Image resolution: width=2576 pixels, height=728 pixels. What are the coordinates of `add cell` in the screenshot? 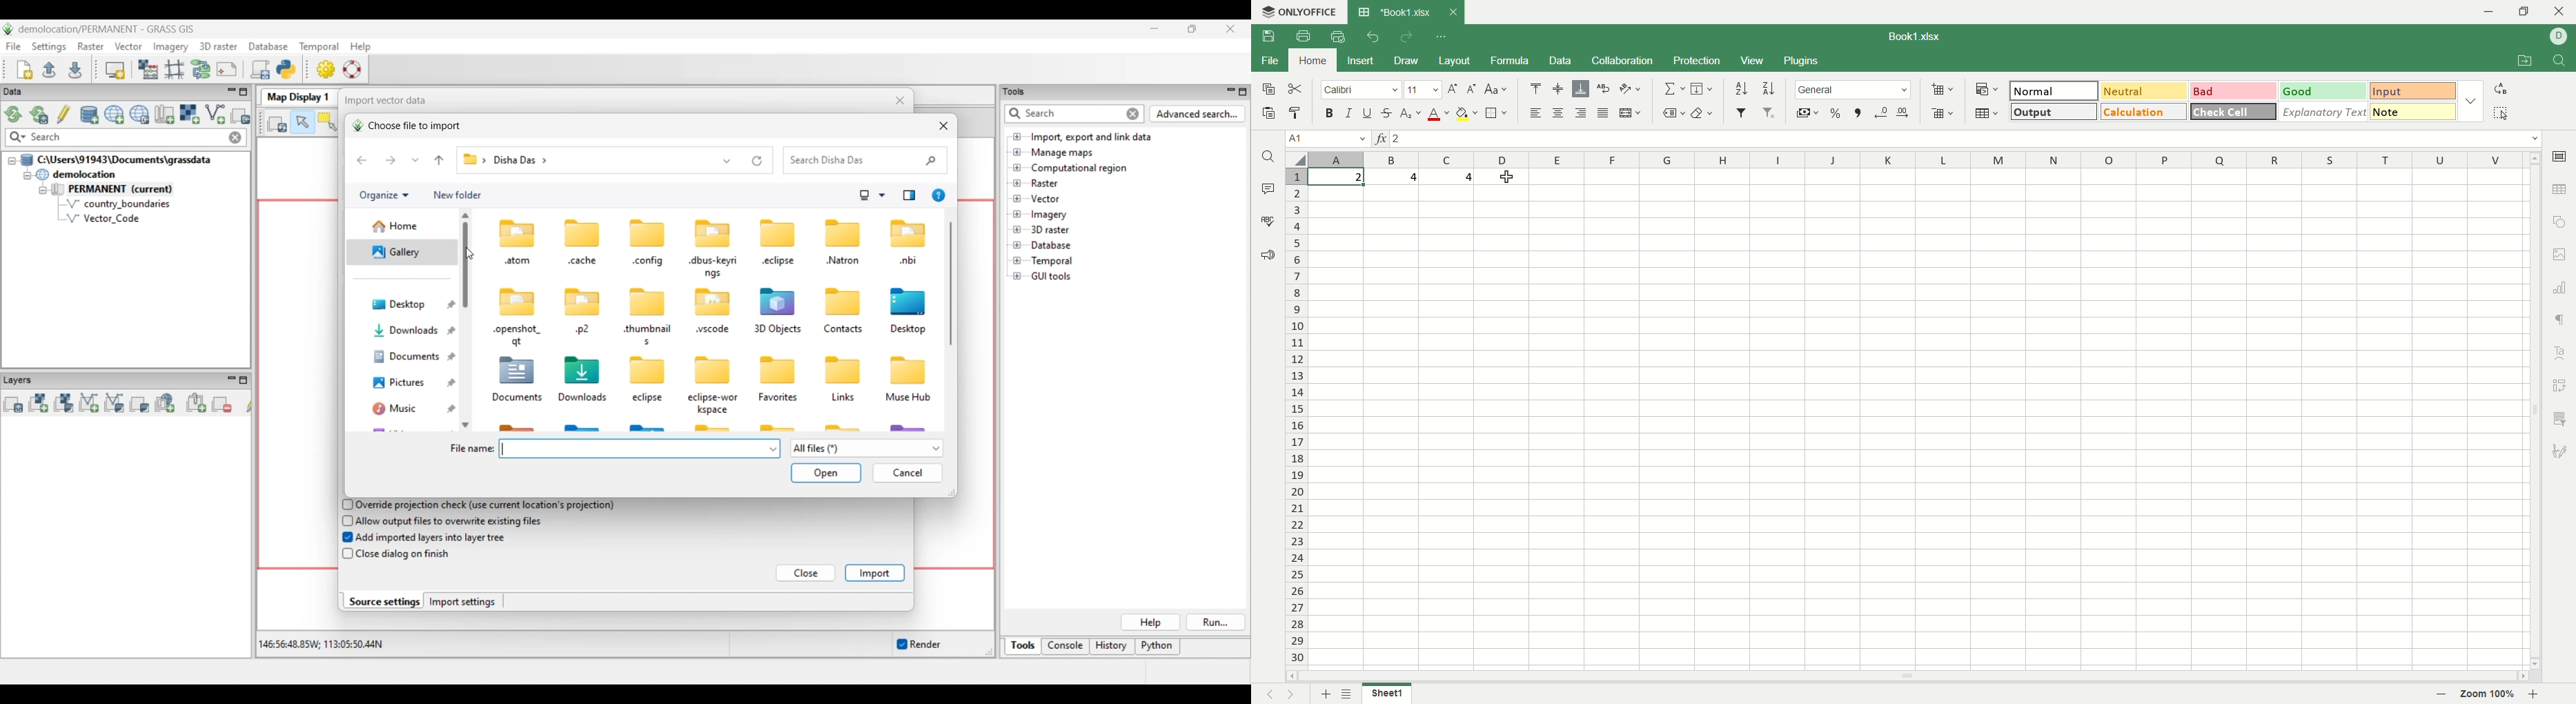 It's located at (1940, 90).